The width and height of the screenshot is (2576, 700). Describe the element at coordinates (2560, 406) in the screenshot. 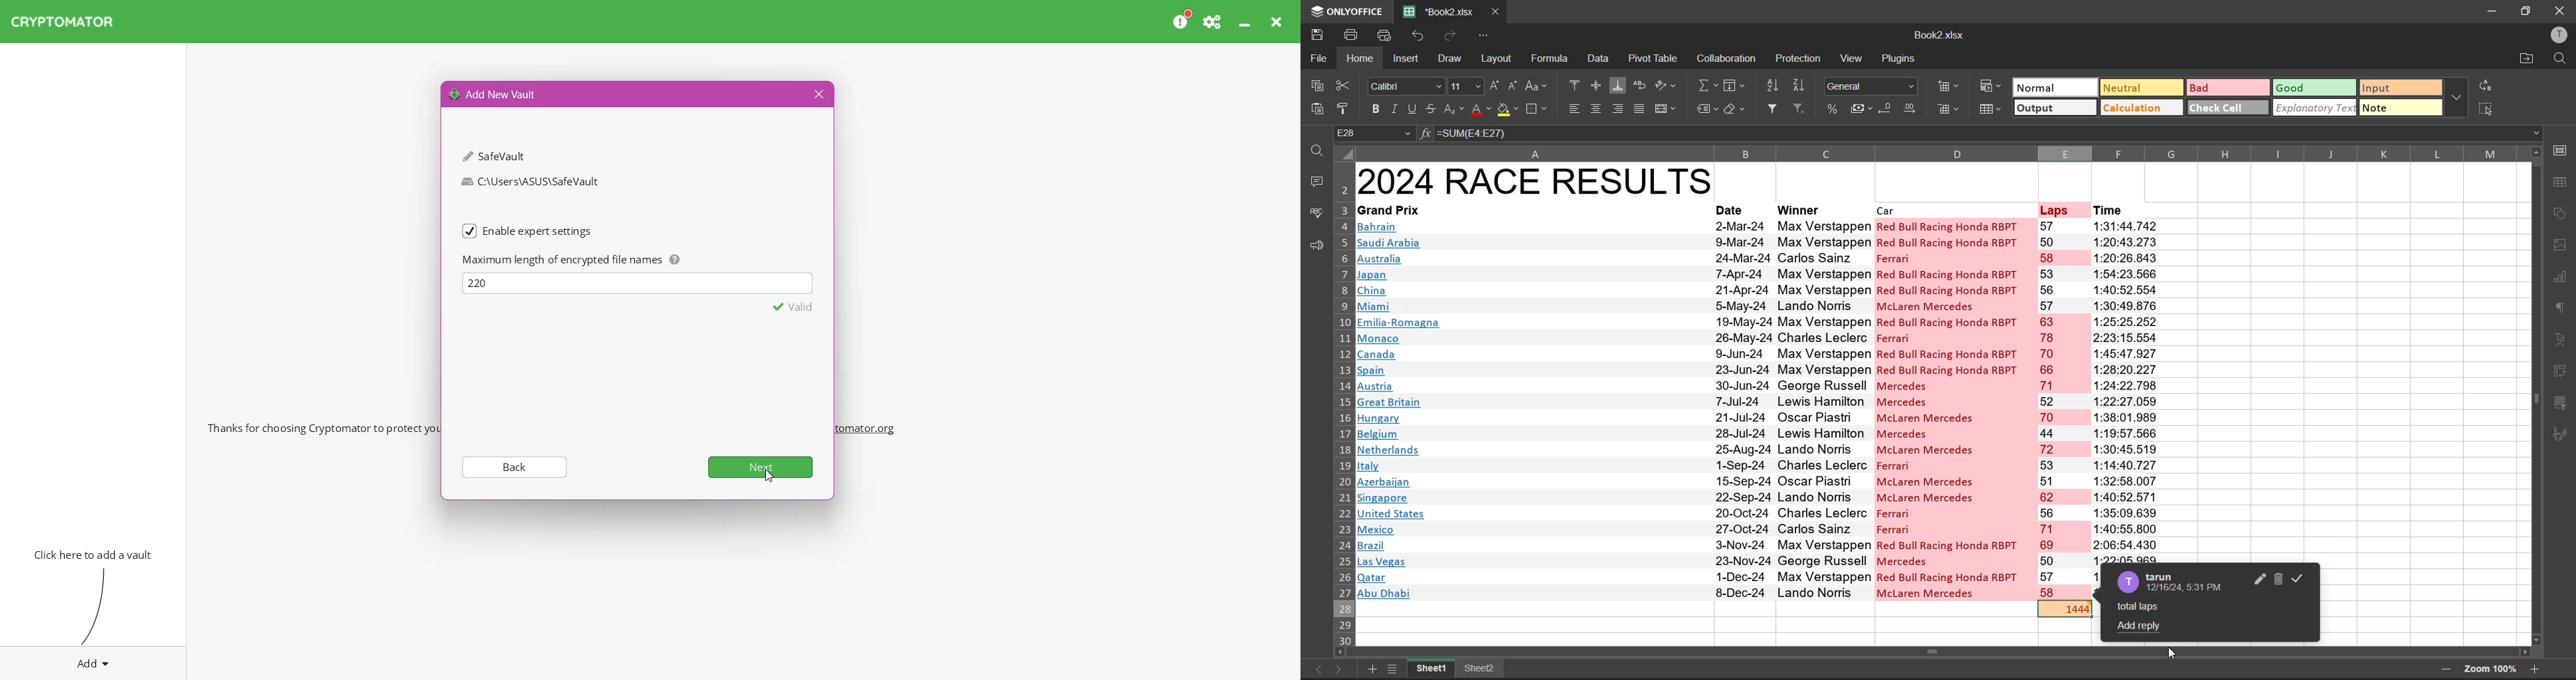

I see `slicer` at that location.